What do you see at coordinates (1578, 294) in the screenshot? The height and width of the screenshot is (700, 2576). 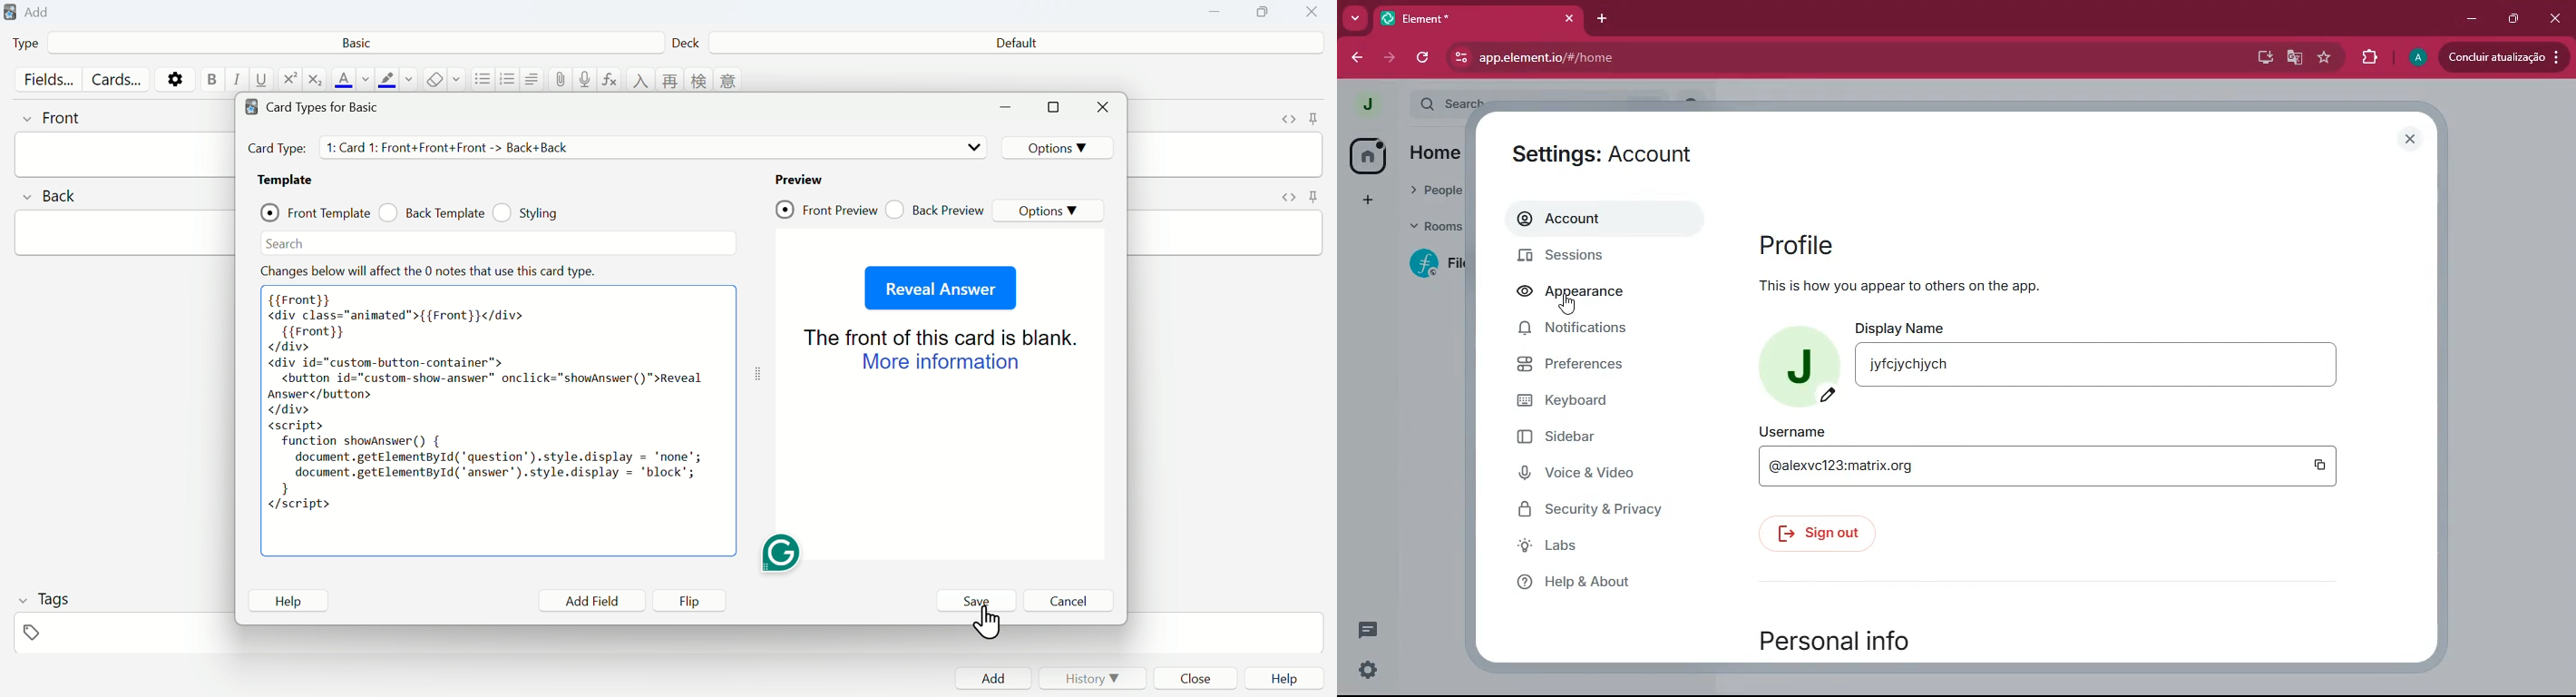 I see `appearance` at bounding box center [1578, 294].